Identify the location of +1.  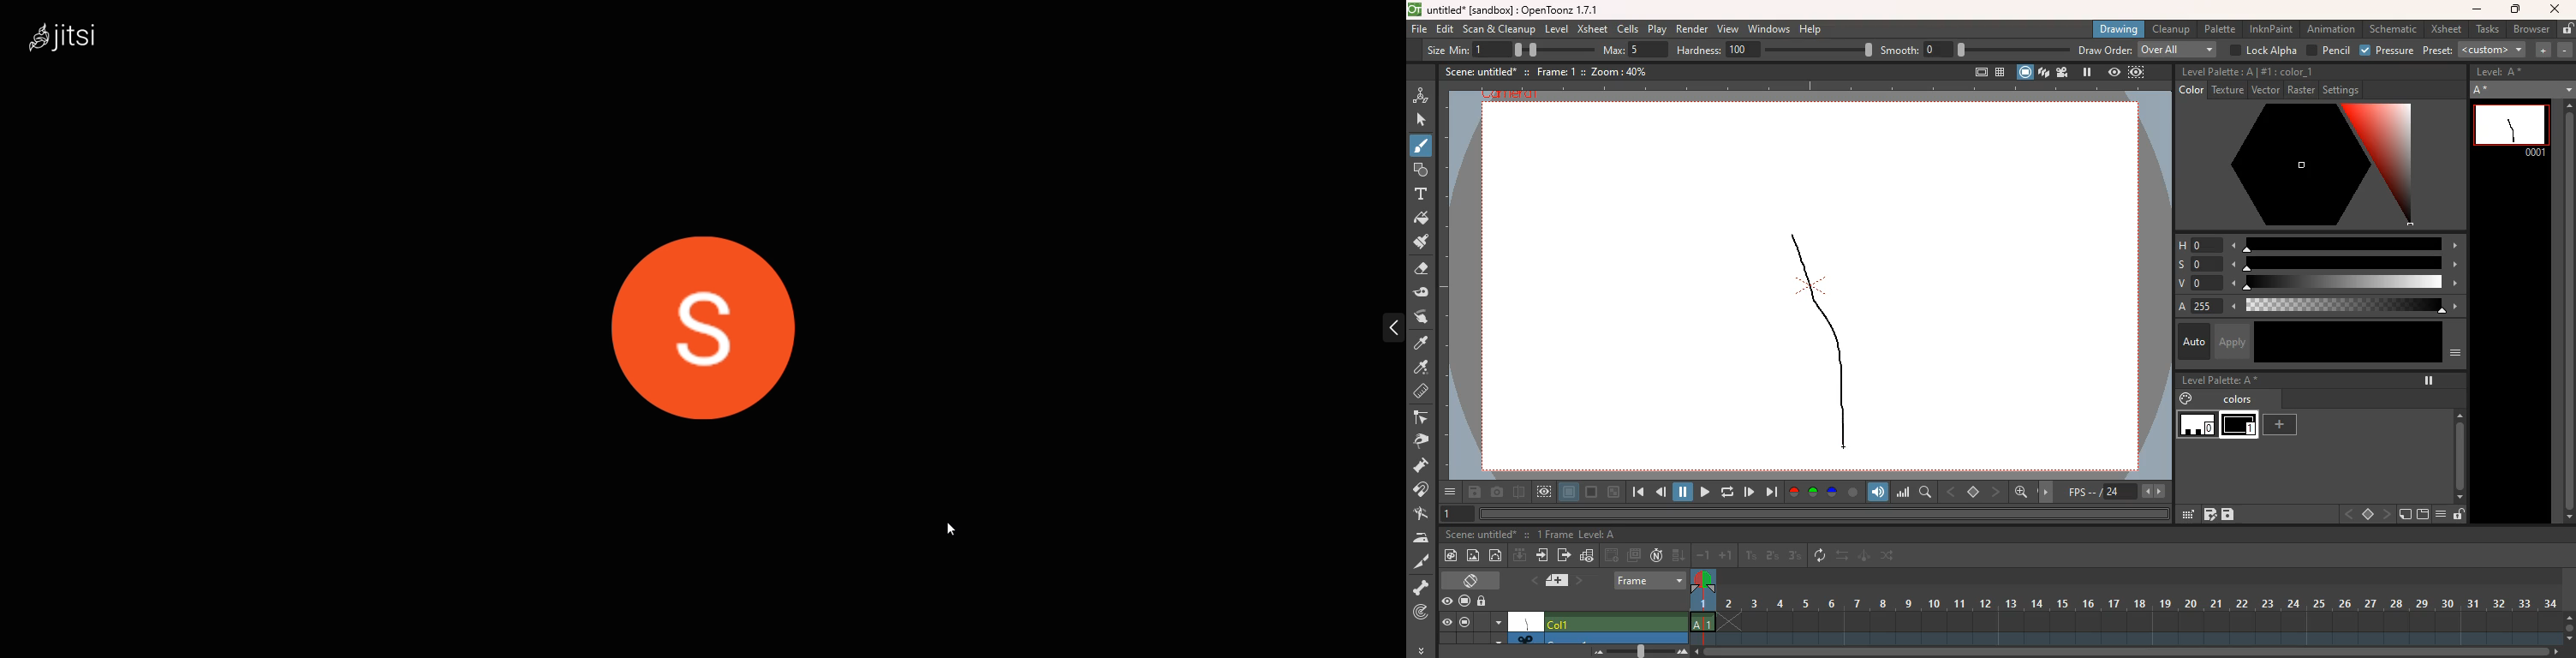
(1726, 557).